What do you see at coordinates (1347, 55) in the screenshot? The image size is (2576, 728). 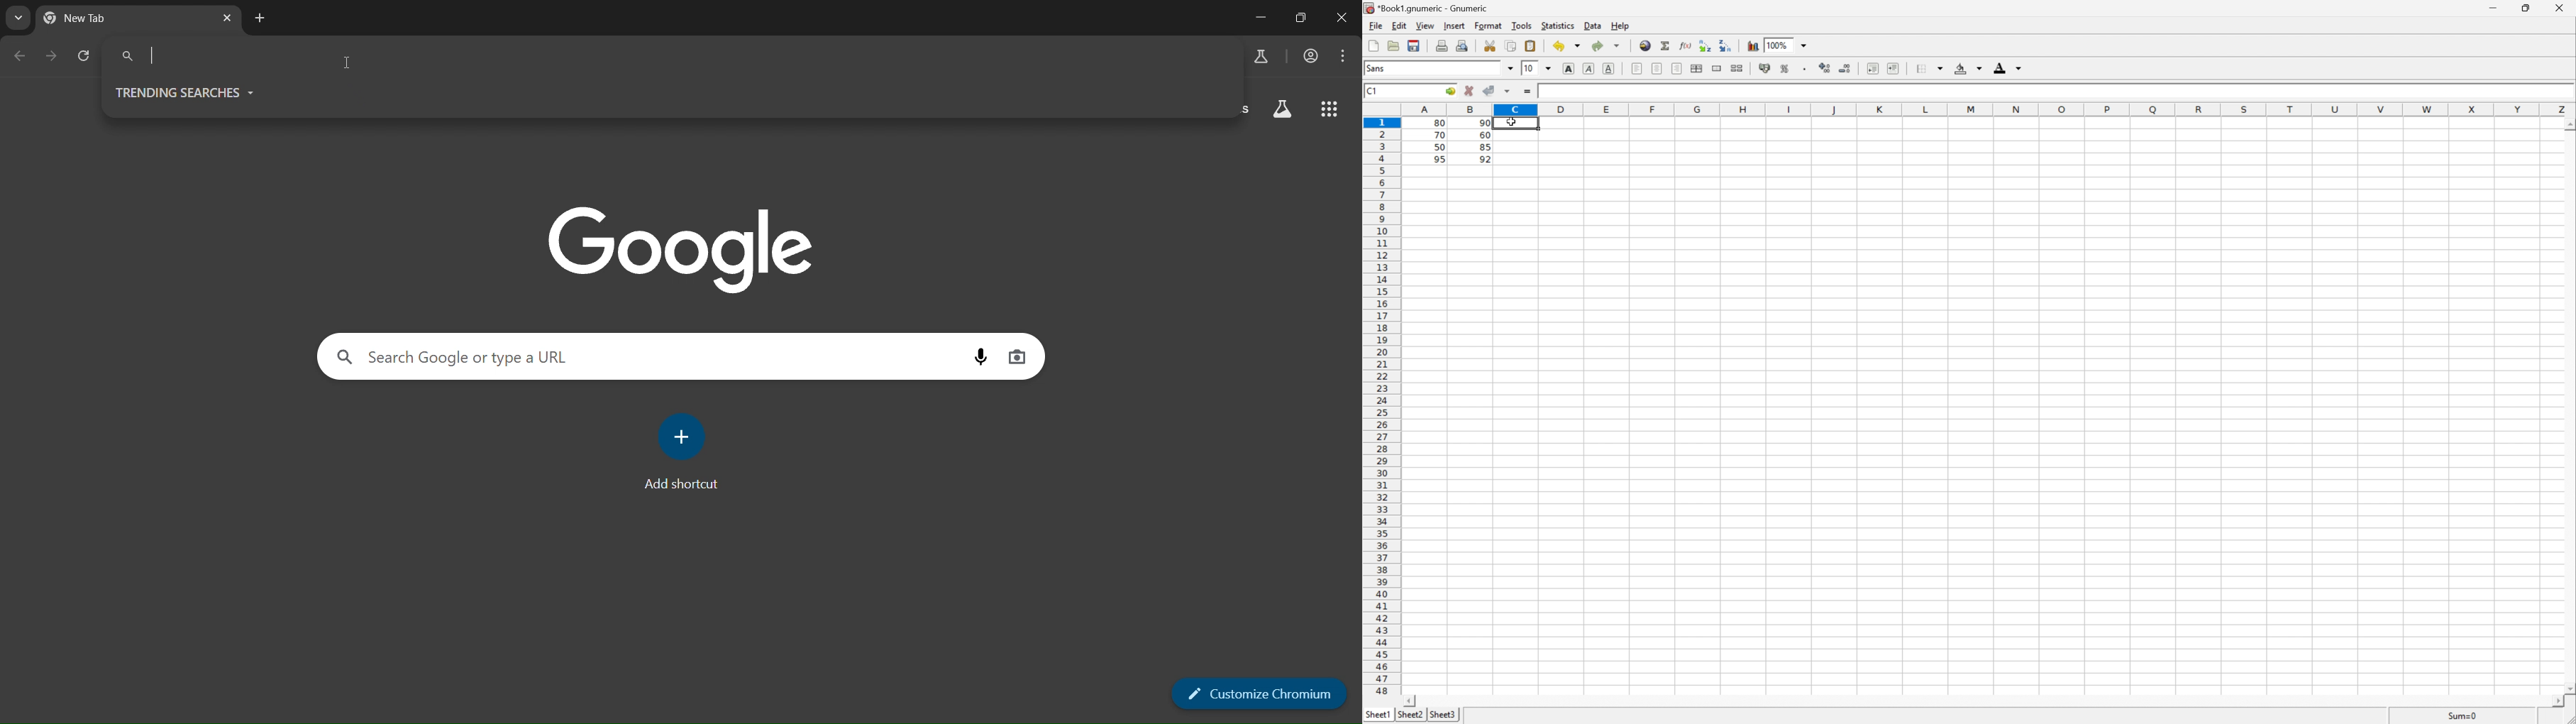 I see `menu` at bounding box center [1347, 55].